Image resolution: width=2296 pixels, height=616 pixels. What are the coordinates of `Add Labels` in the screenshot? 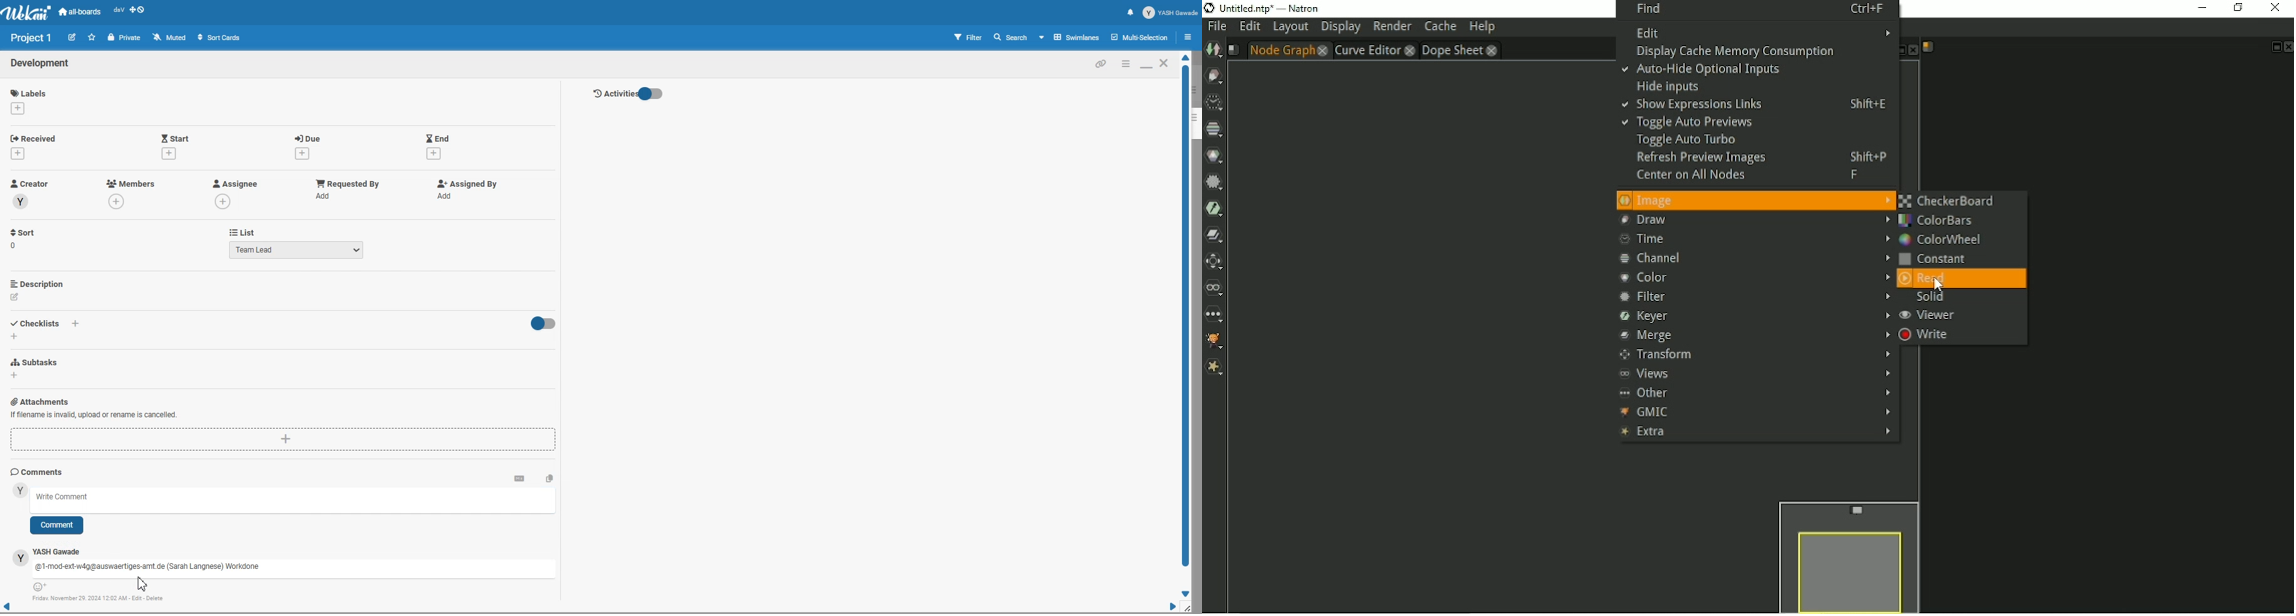 It's located at (30, 91).